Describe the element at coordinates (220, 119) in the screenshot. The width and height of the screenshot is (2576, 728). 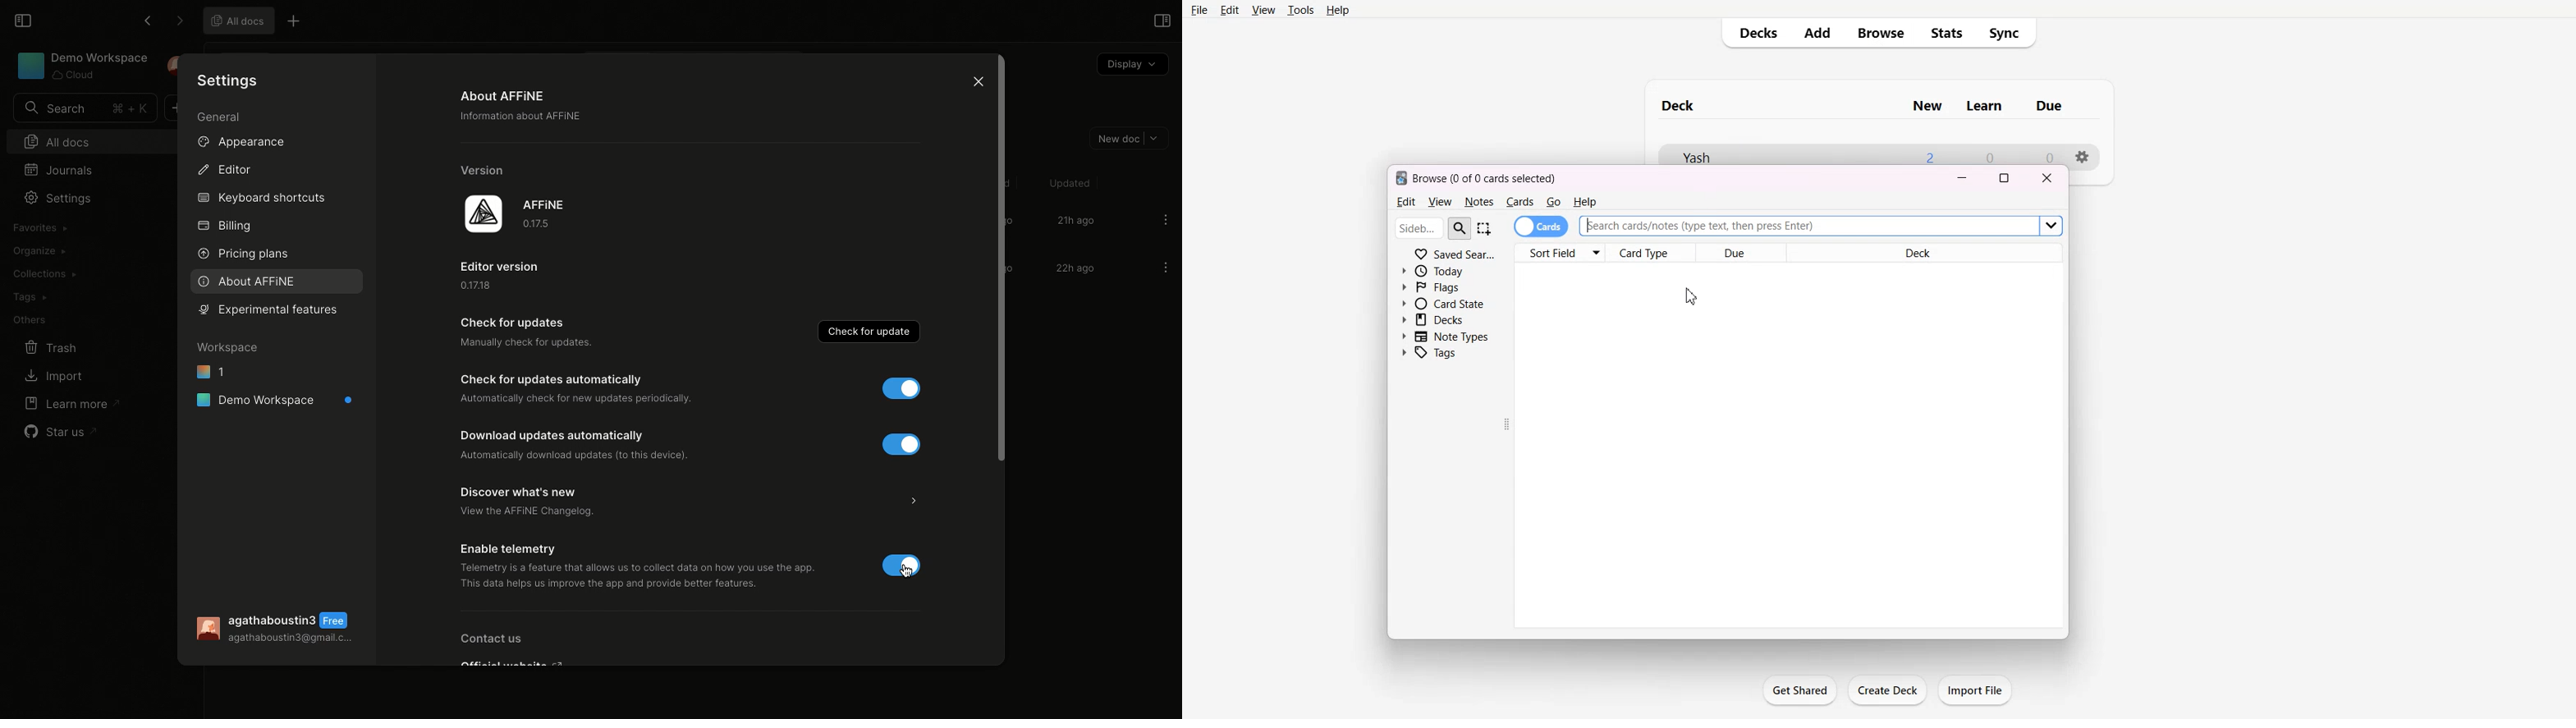
I see `General` at that location.